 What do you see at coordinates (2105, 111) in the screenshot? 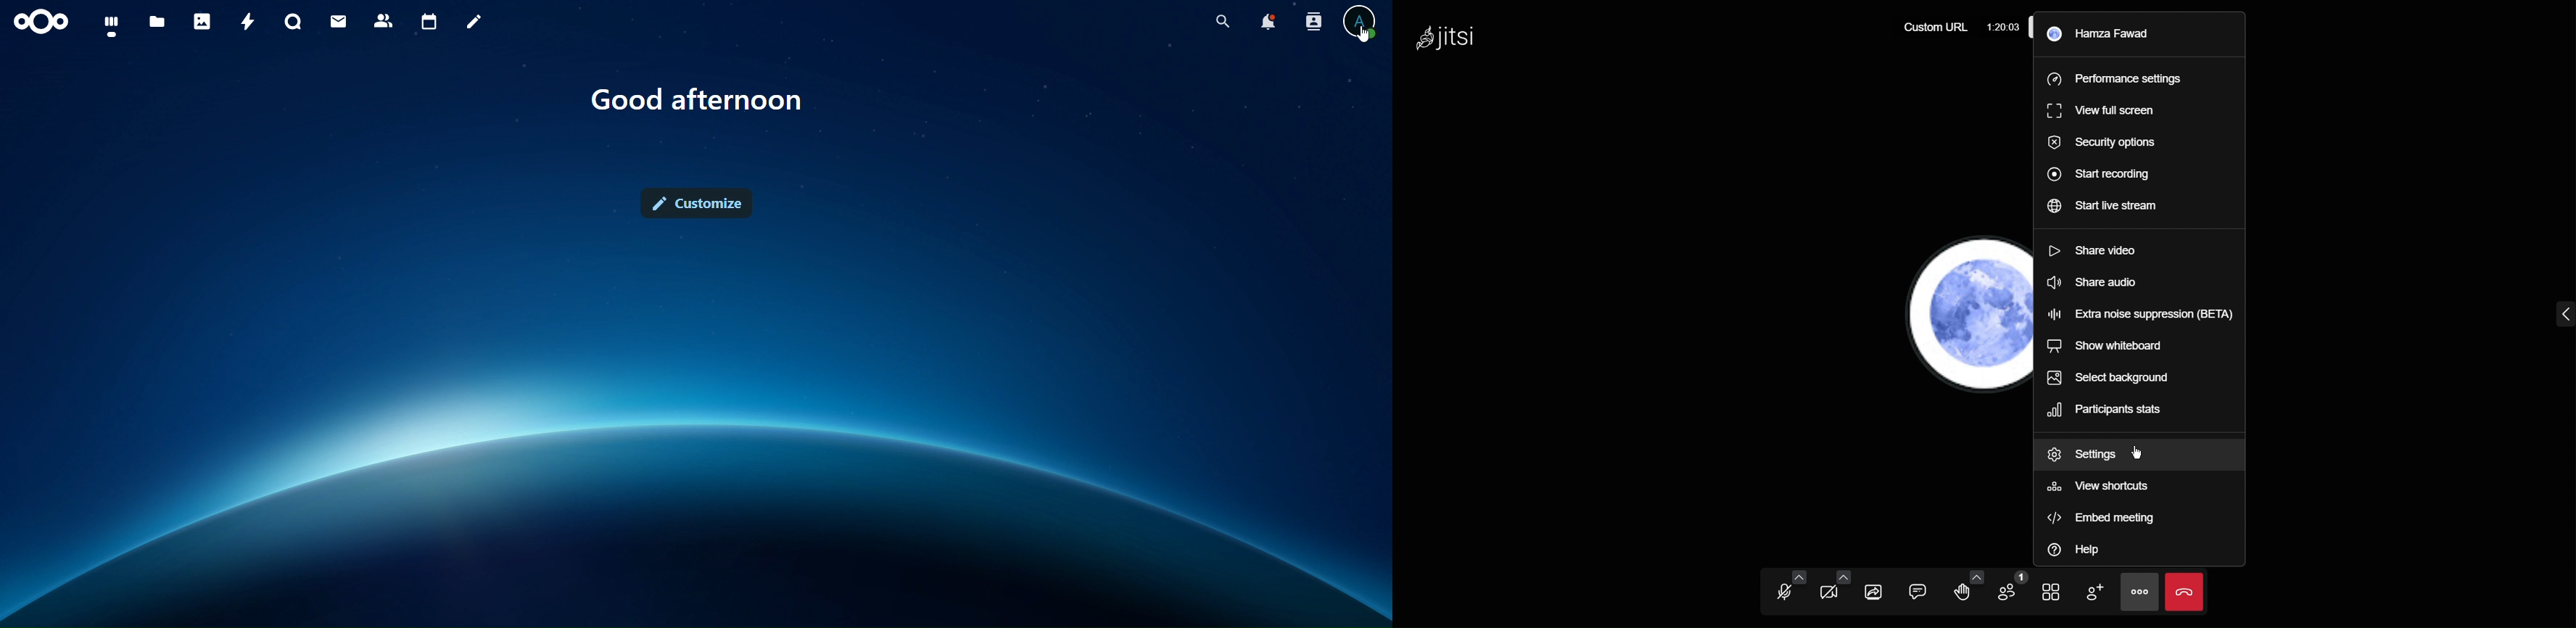
I see `View full screen` at bounding box center [2105, 111].